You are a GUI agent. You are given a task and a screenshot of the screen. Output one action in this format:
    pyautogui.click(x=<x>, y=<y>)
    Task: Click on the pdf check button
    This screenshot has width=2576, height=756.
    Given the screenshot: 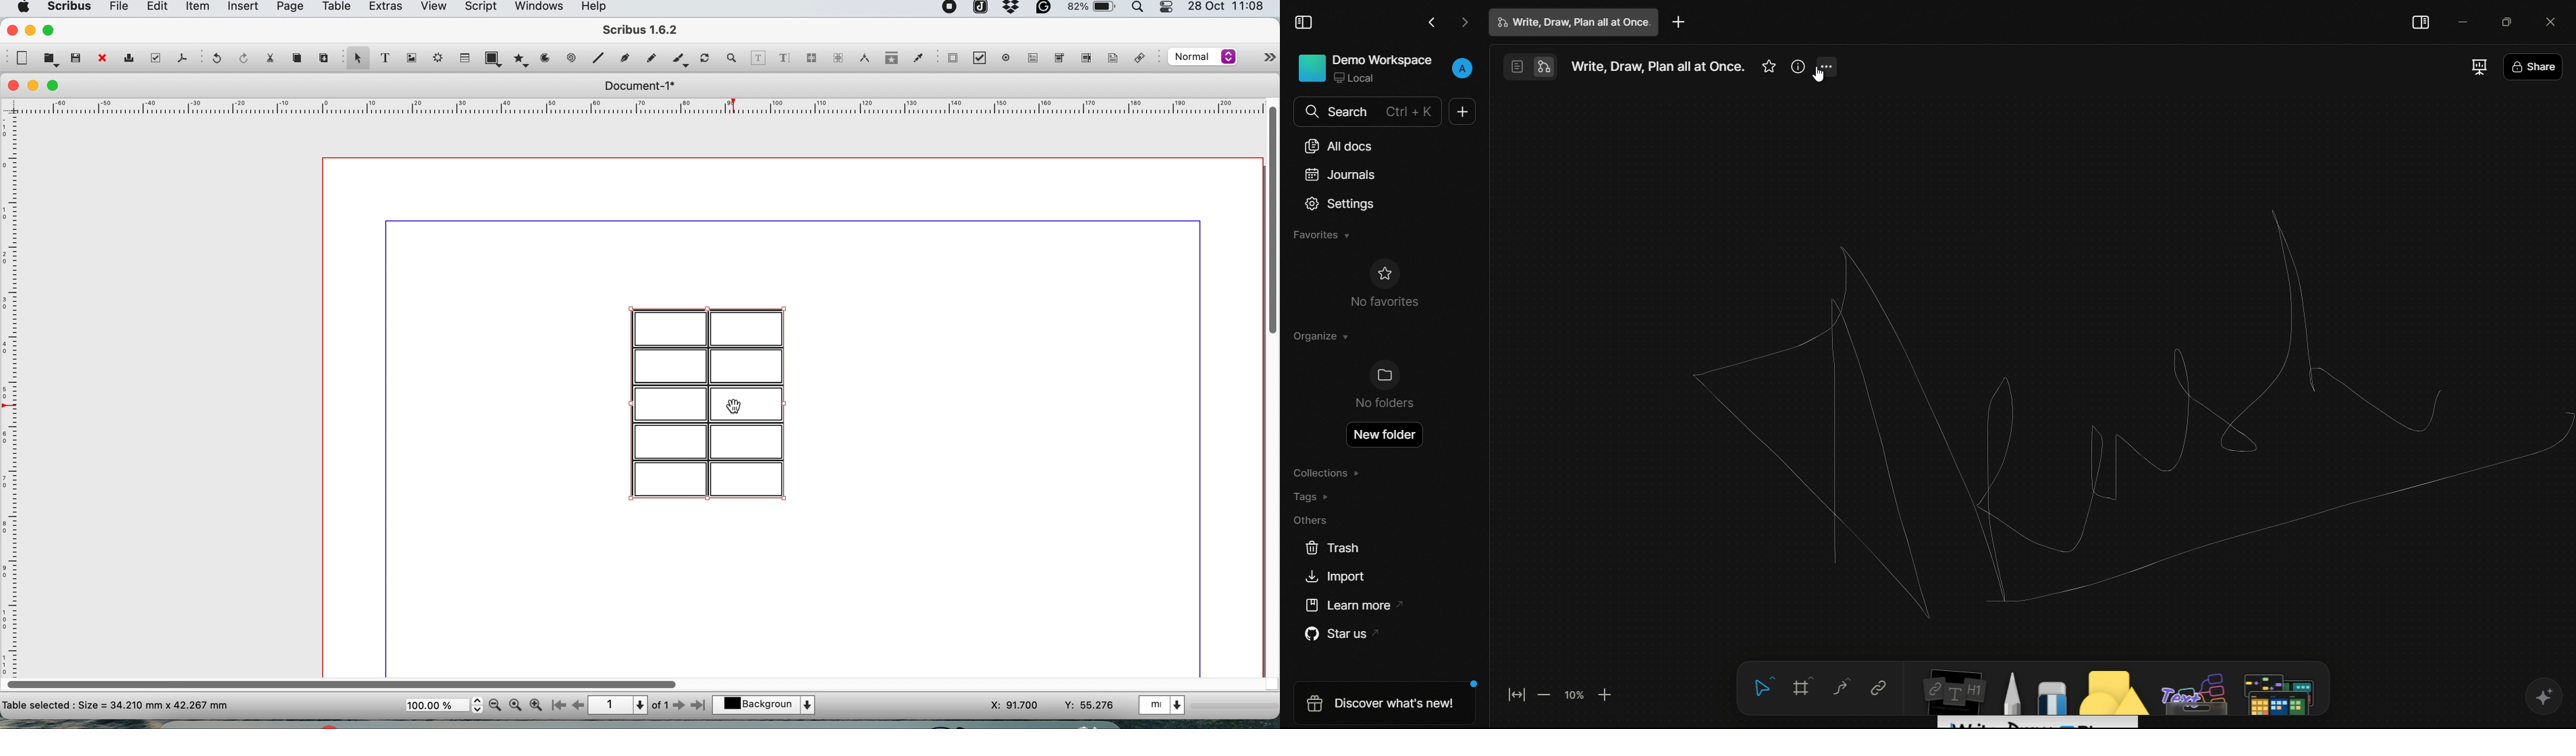 What is the action you would take?
    pyautogui.click(x=953, y=58)
    